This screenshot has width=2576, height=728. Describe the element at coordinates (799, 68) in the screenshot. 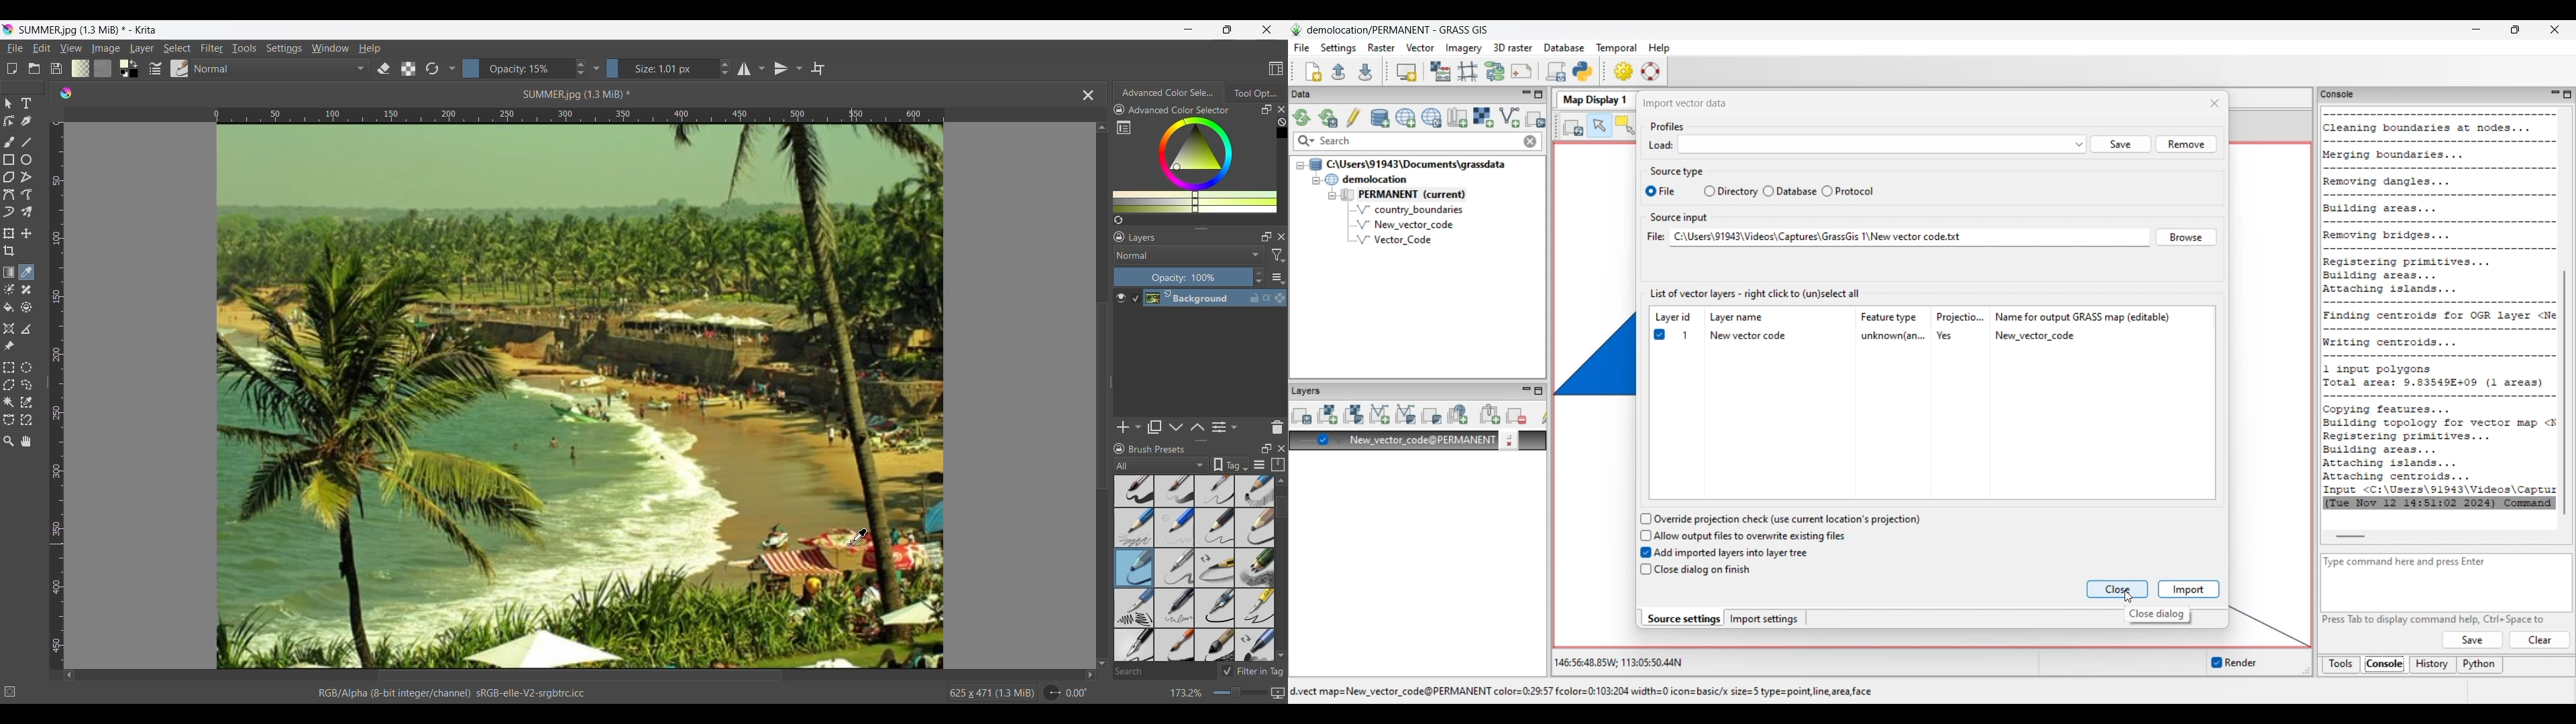

I see `Vertical mirror tool settings` at that location.